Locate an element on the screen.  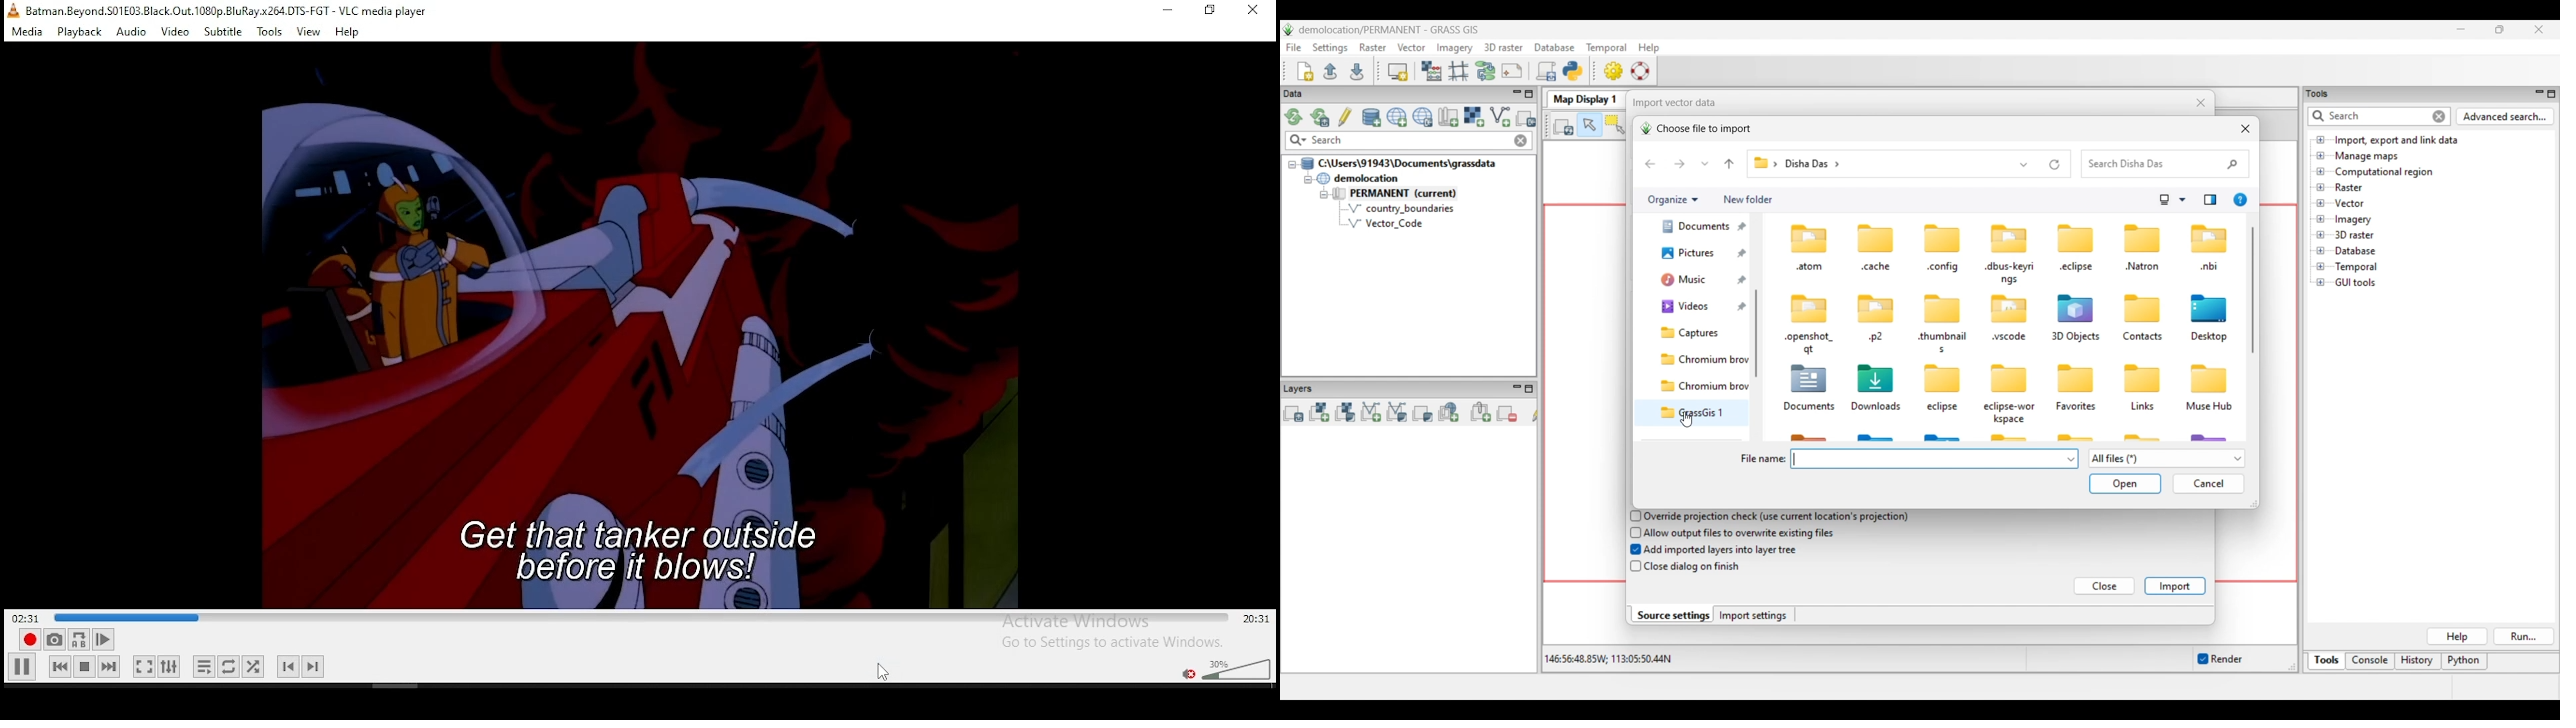
volume is located at coordinates (1238, 667).